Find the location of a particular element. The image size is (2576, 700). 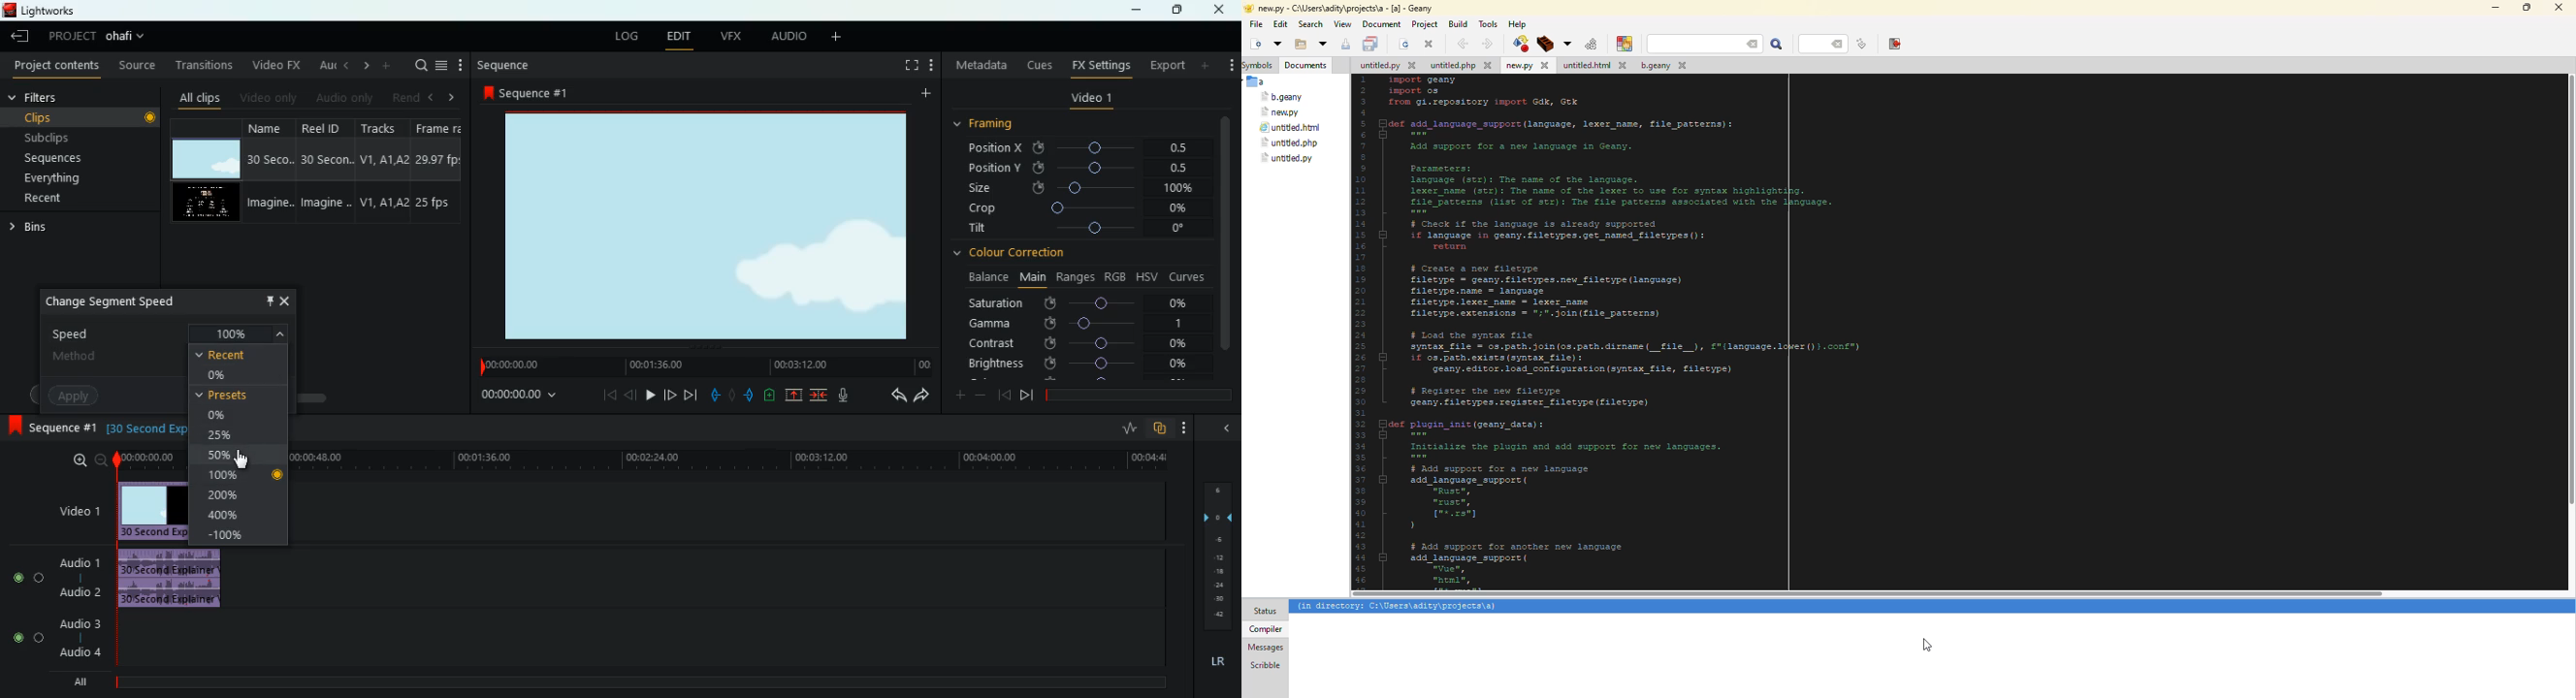

overlap is located at coordinates (1160, 429).